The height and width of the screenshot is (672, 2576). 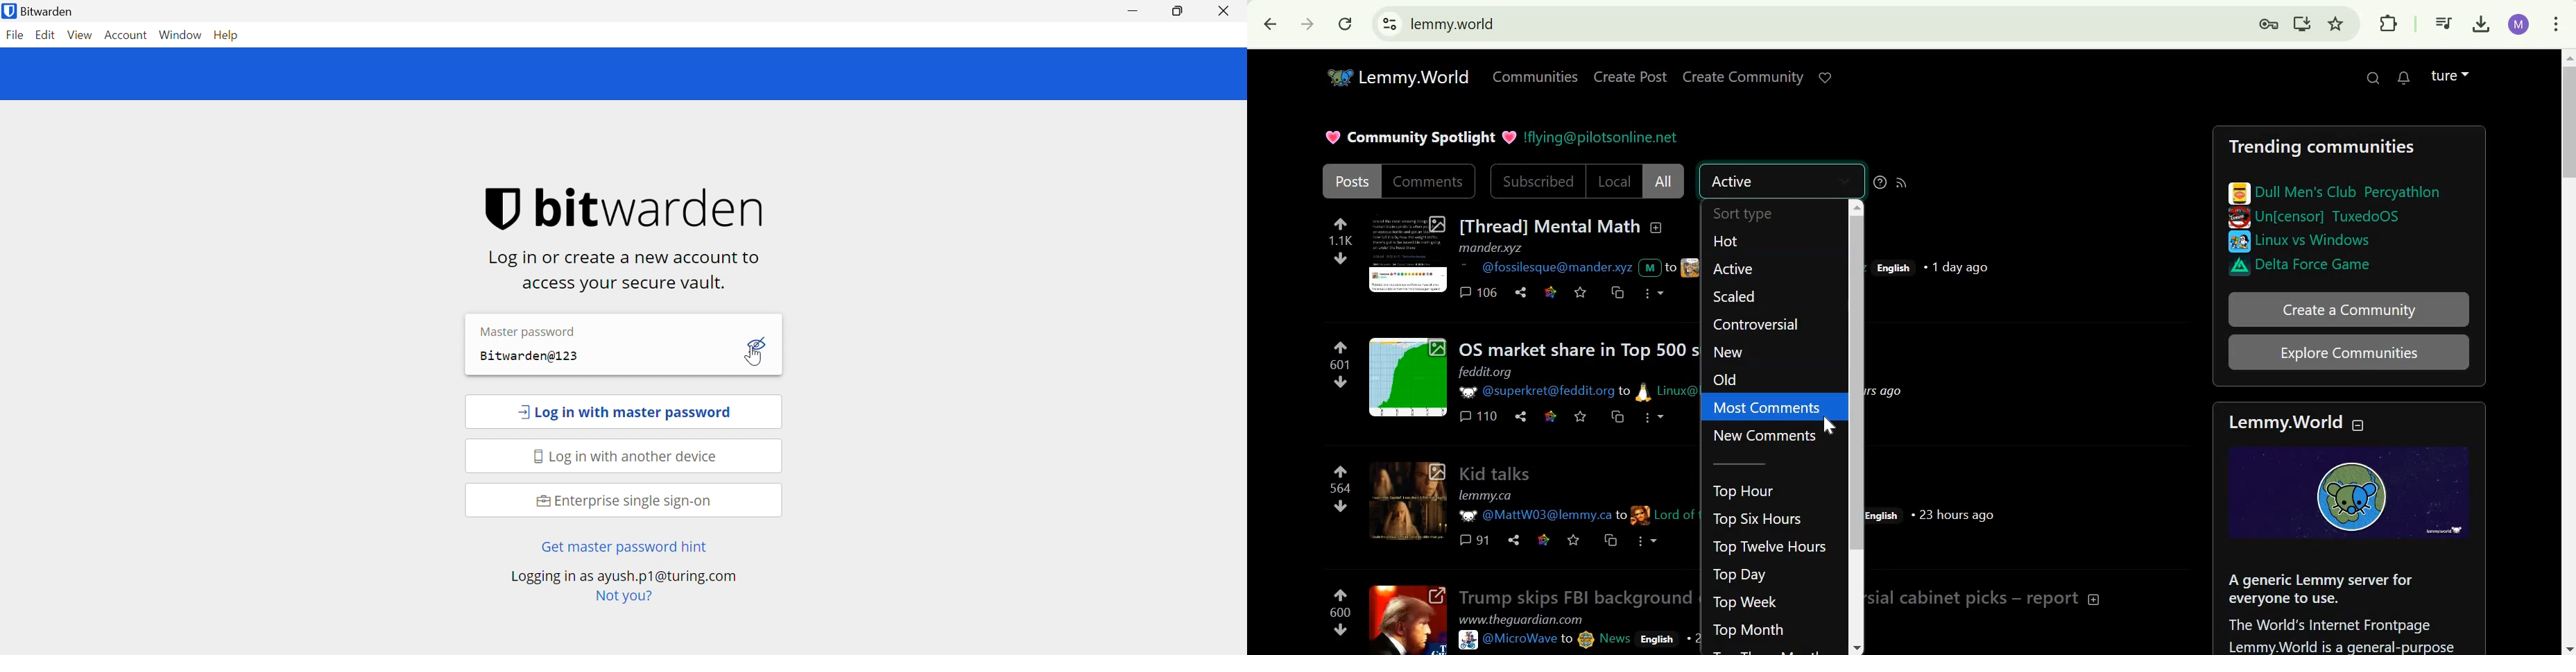 I want to click on comments, so click(x=1473, y=539).